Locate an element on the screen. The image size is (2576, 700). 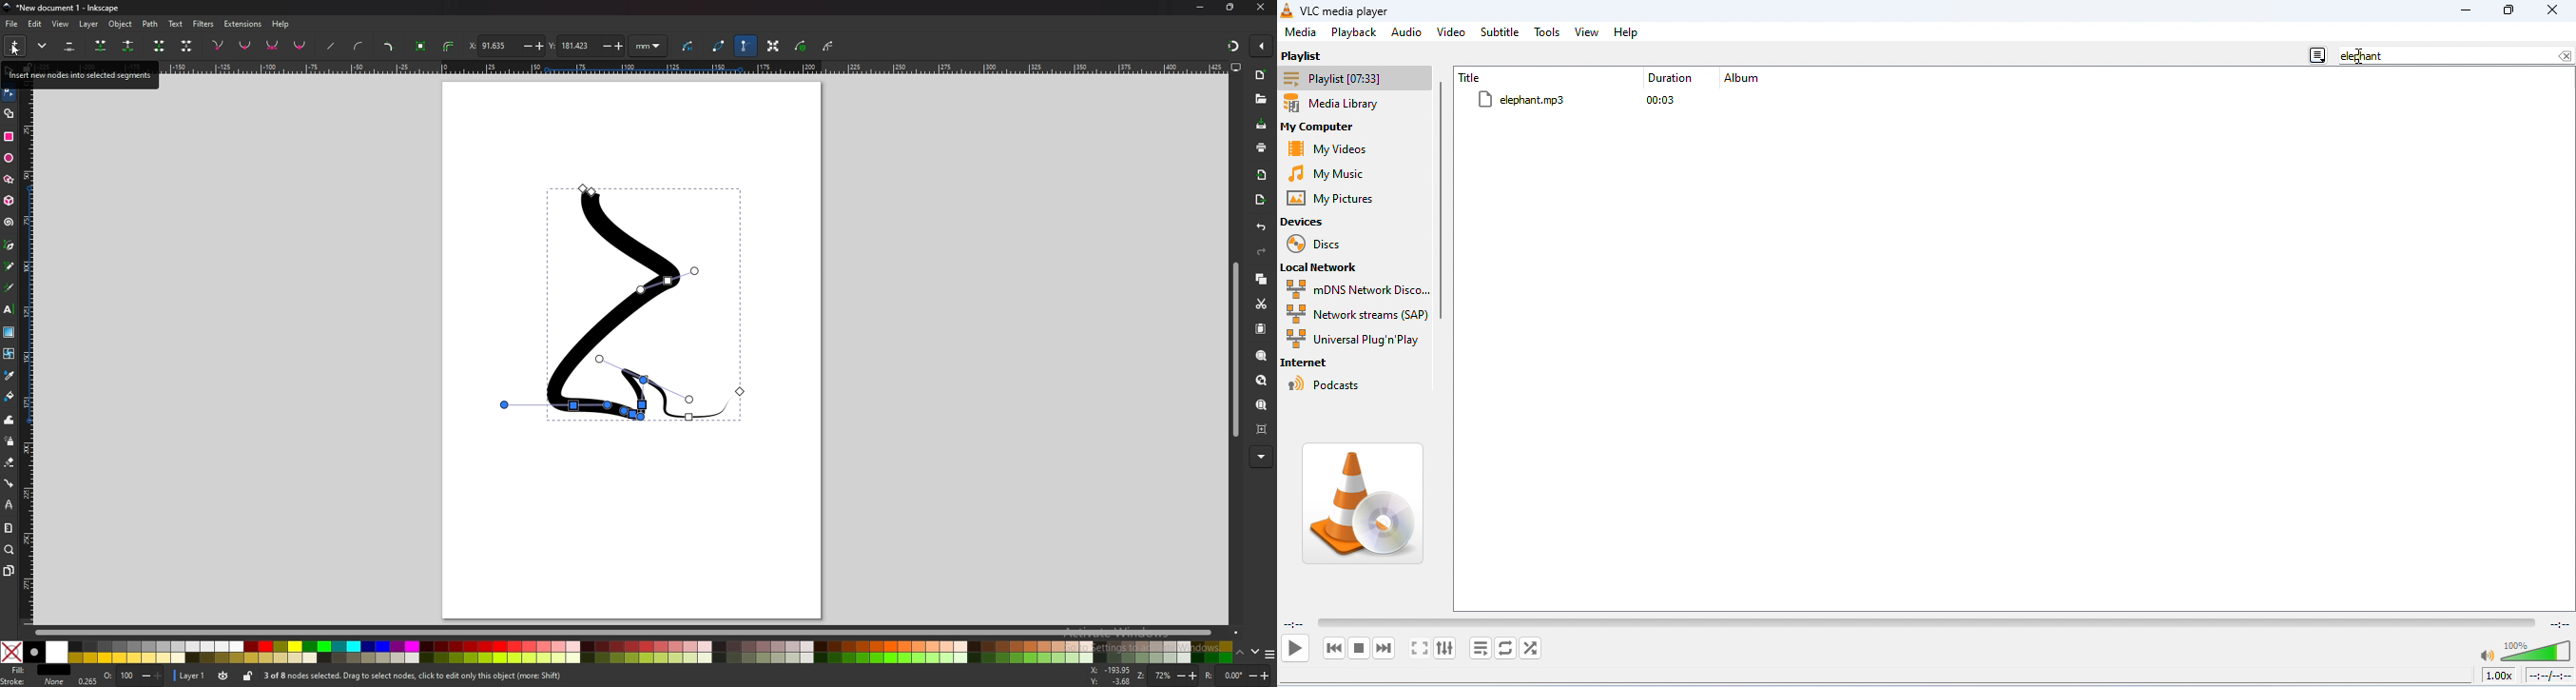
tooltip is located at coordinates (81, 76).